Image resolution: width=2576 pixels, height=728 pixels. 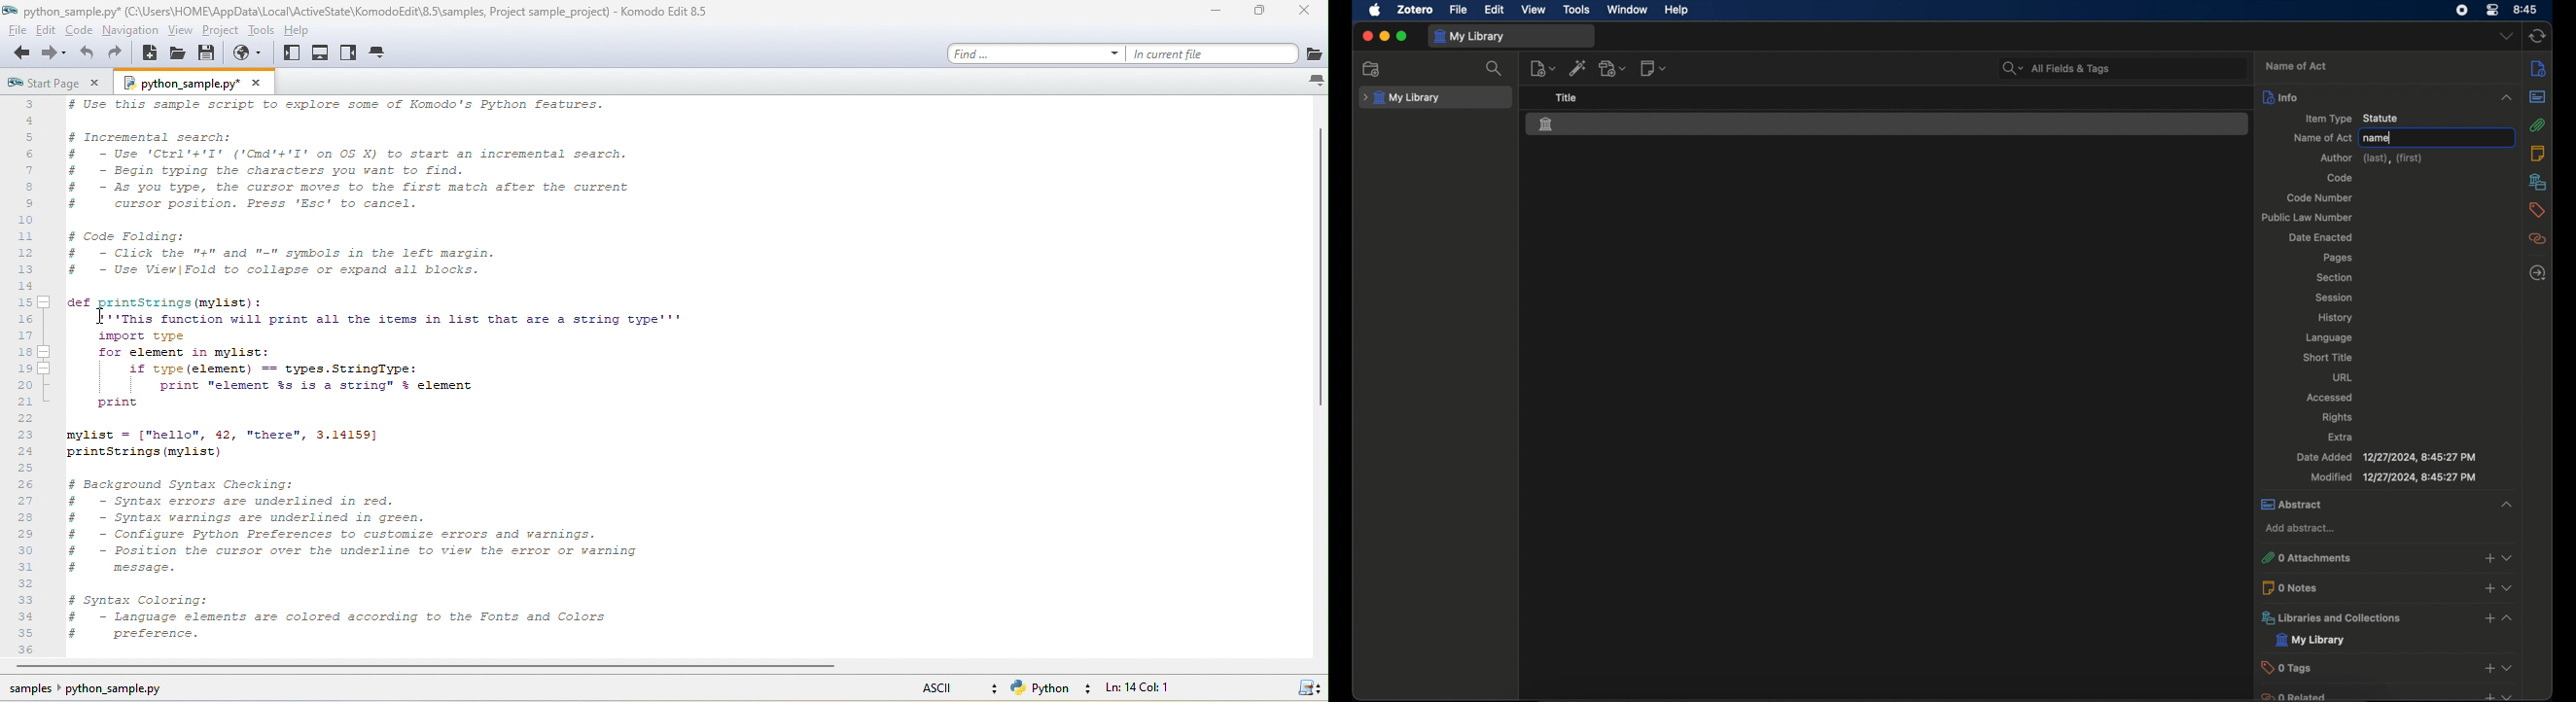 What do you see at coordinates (1614, 70) in the screenshot?
I see `add attachment` at bounding box center [1614, 70].